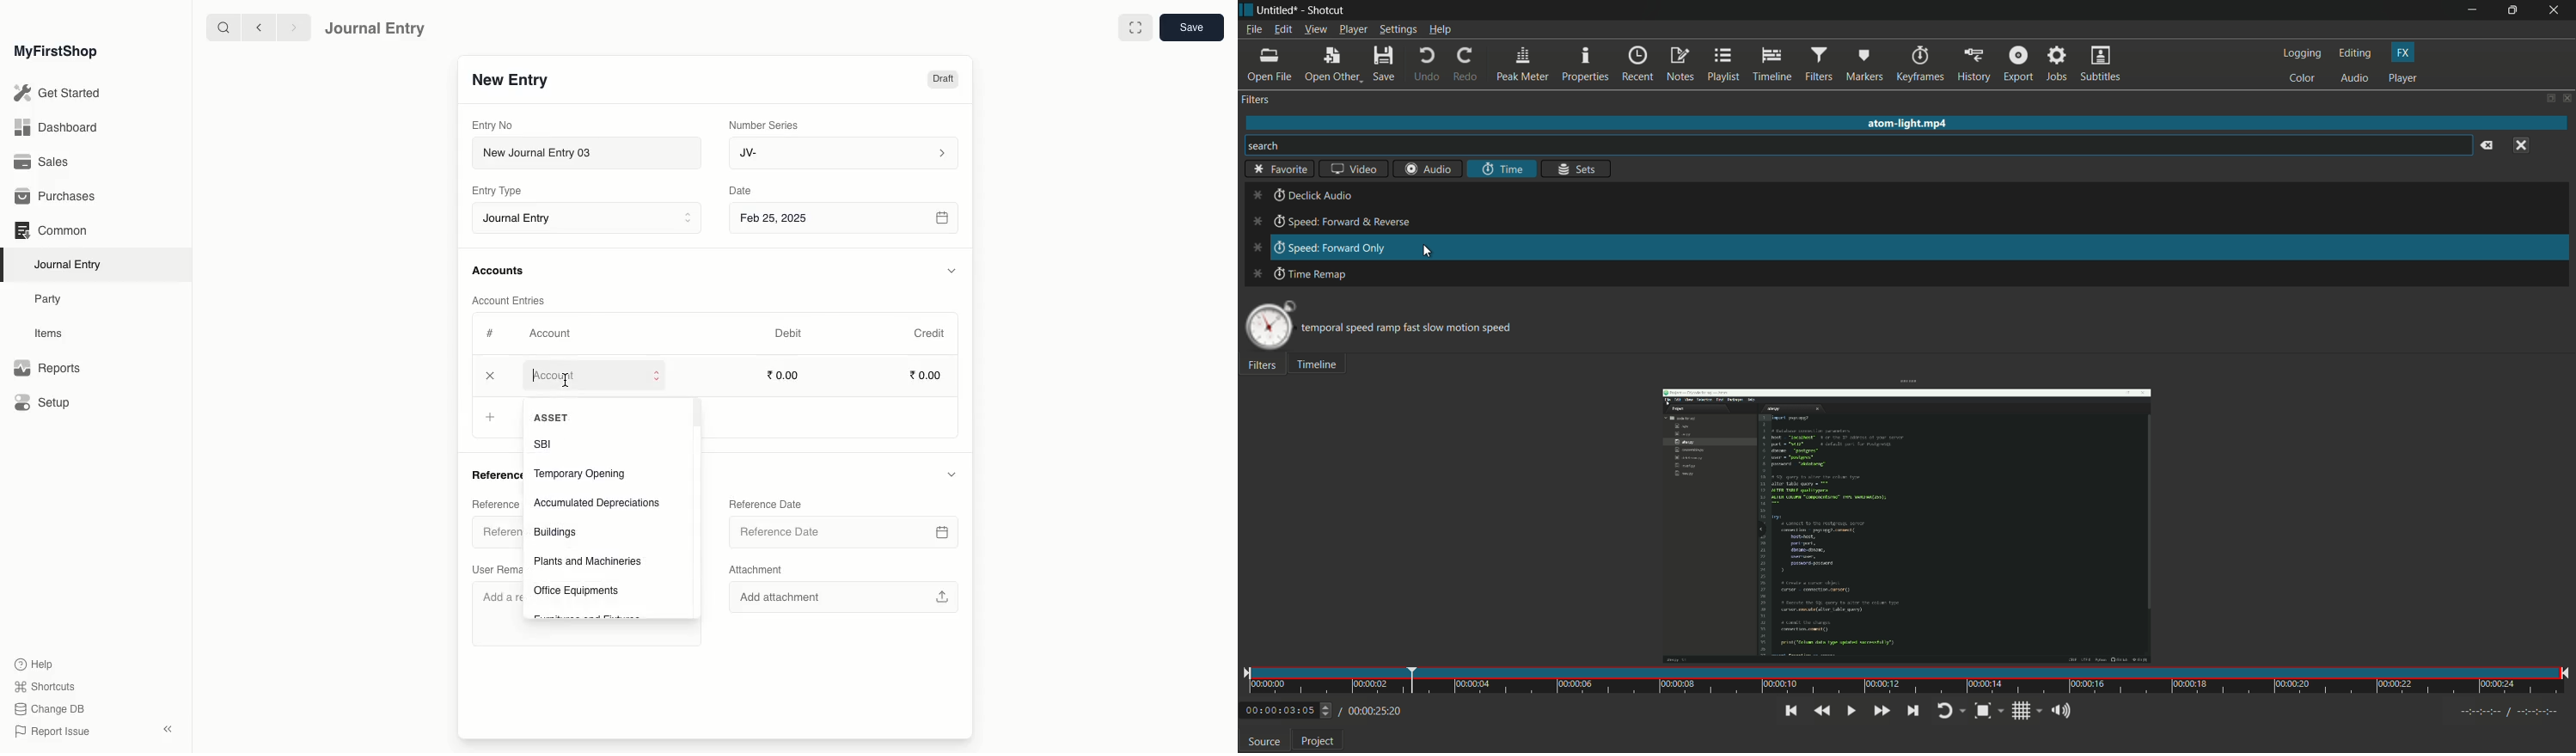  I want to click on MyFirstShop, so click(54, 52).